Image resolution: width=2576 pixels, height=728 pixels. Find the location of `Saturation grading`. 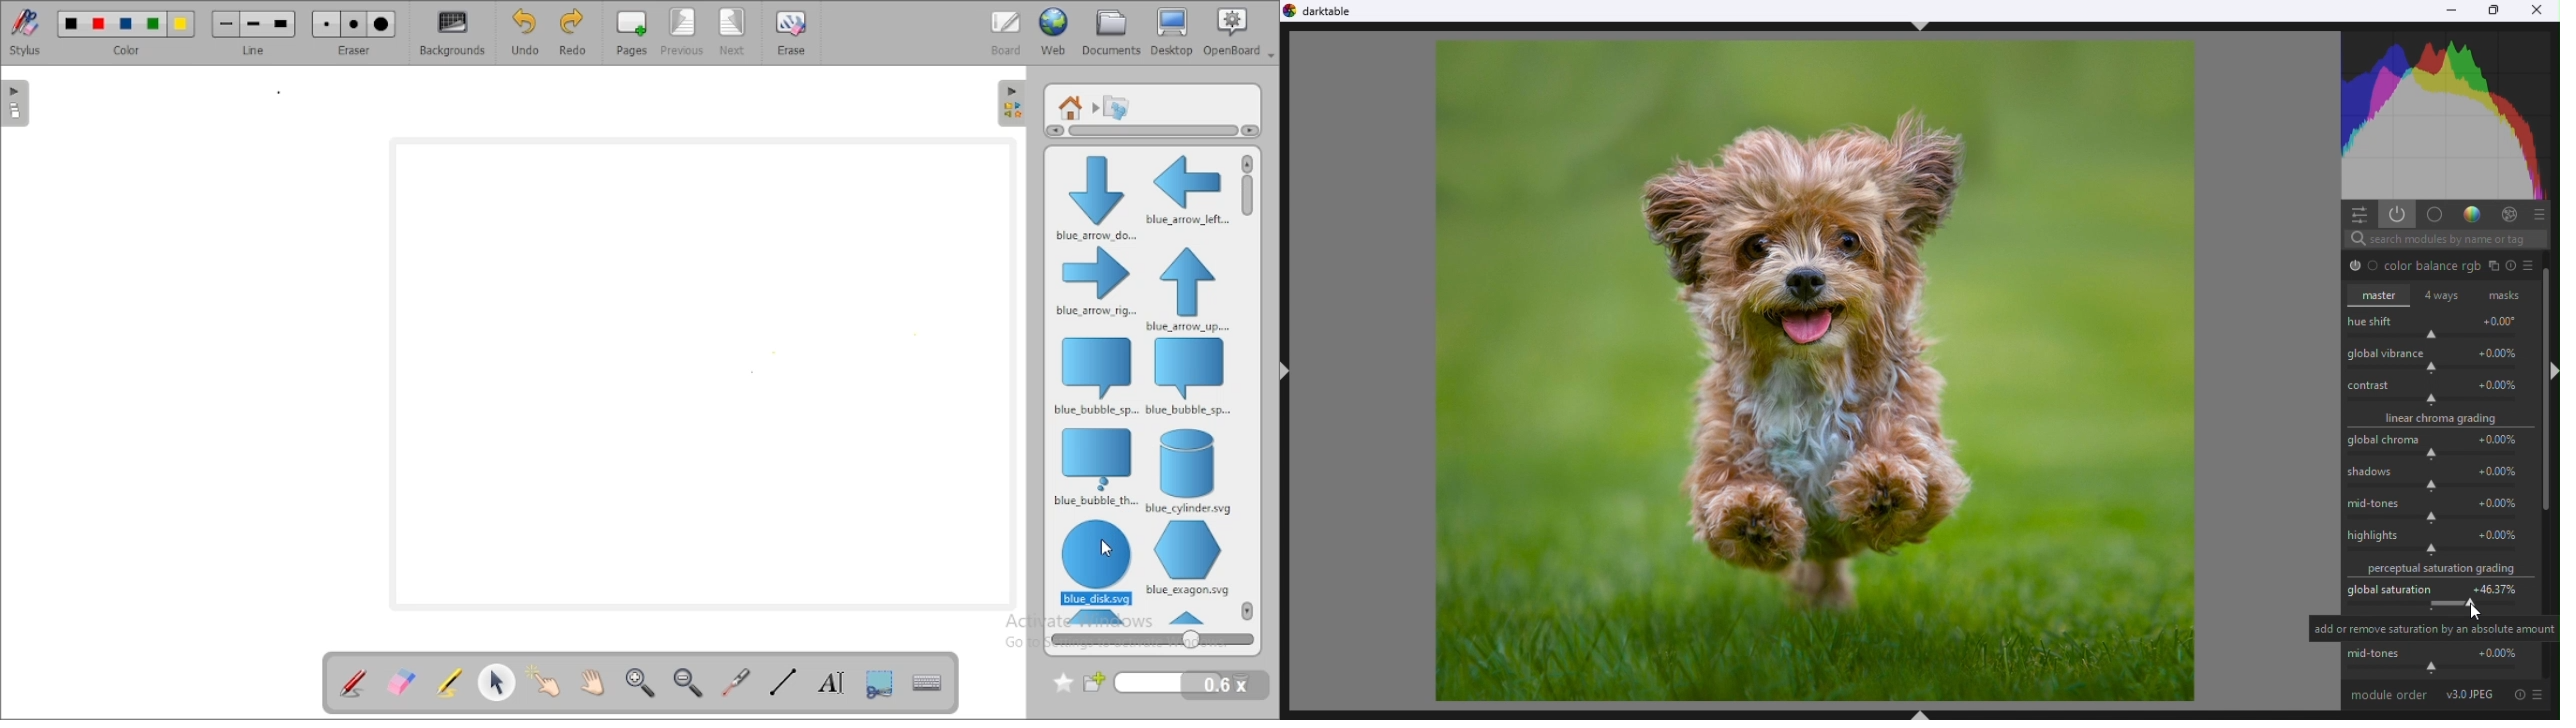

Saturation grading is located at coordinates (2443, 571).